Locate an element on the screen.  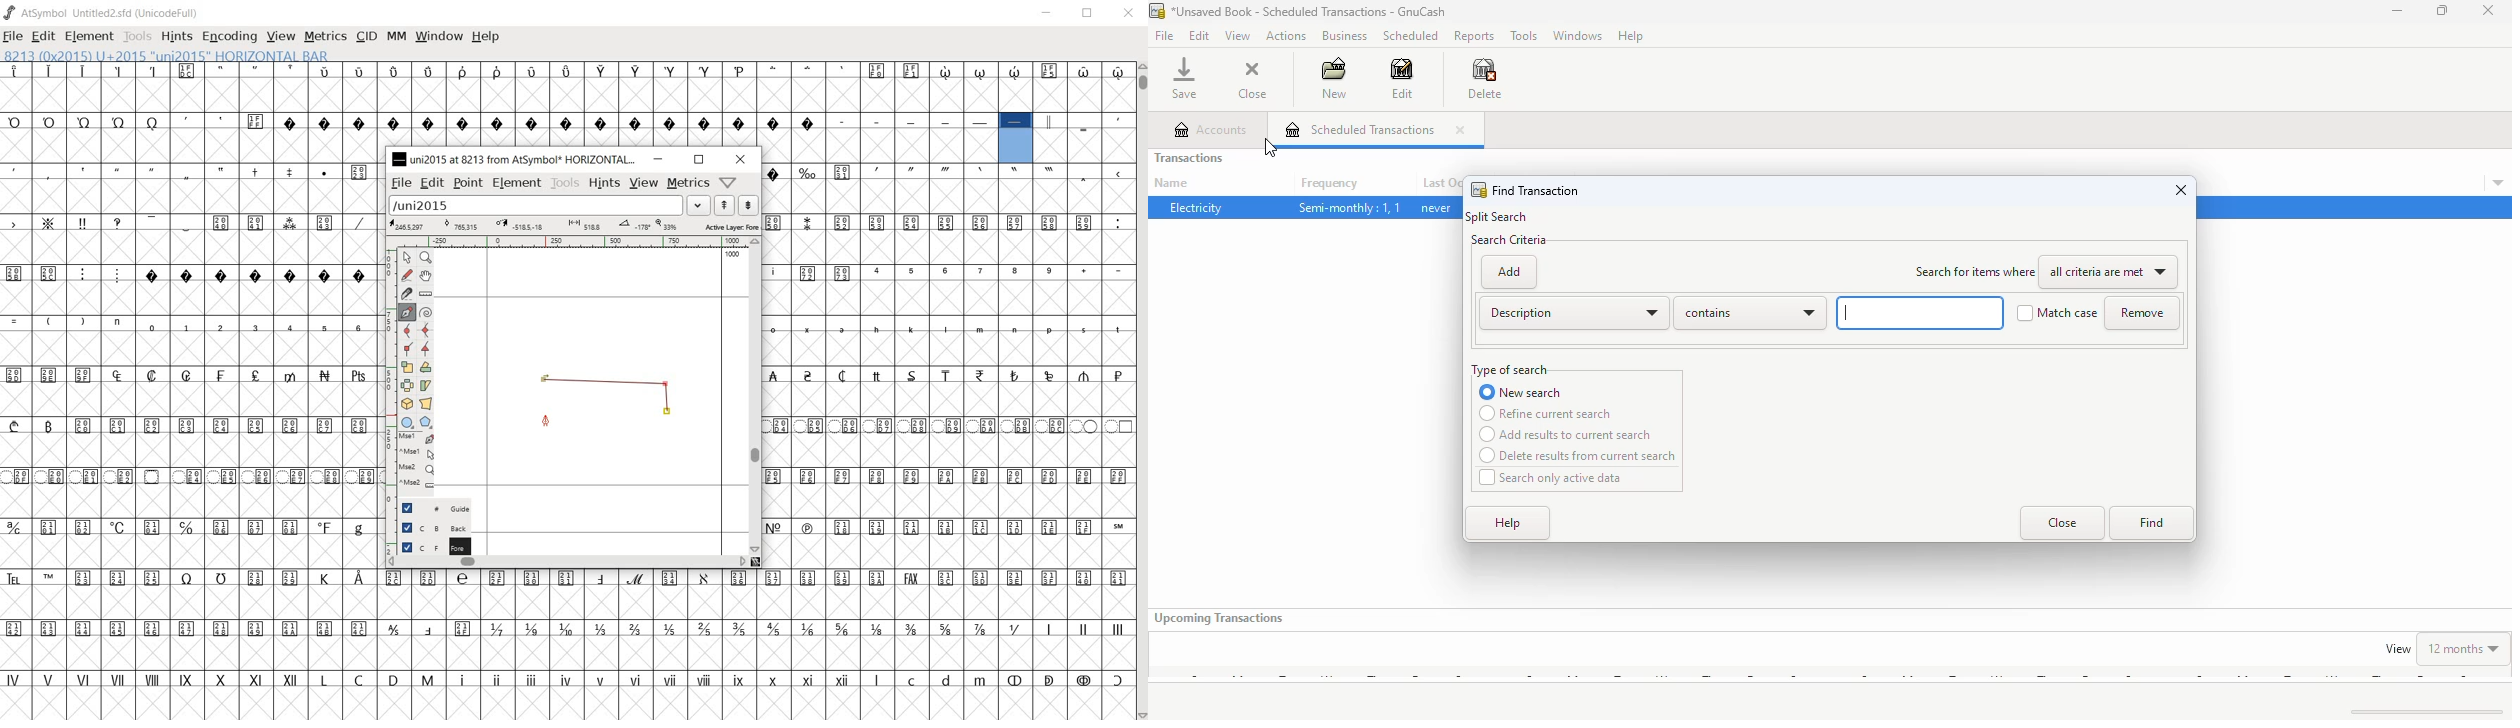
SCROLLBAR is located at coordinates (1143, 390).